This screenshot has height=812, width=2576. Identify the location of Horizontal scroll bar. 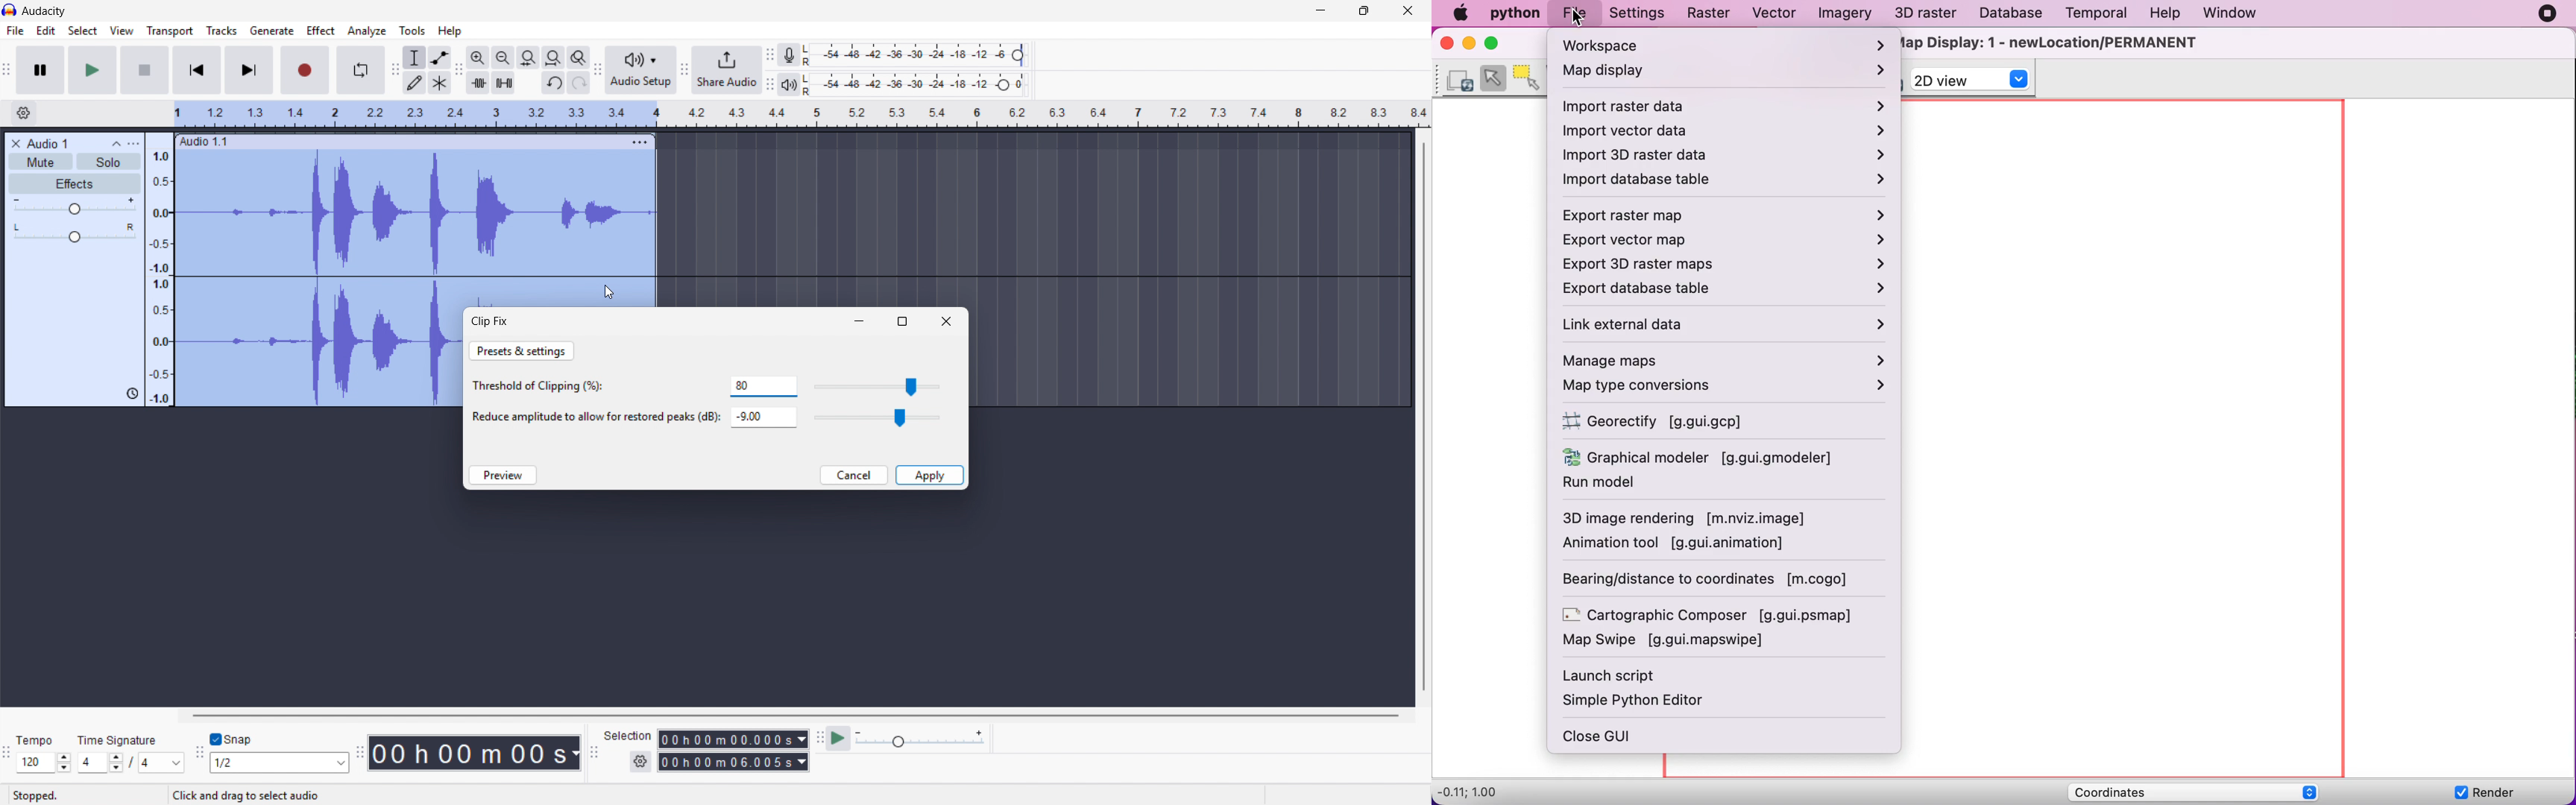
(793, 716).